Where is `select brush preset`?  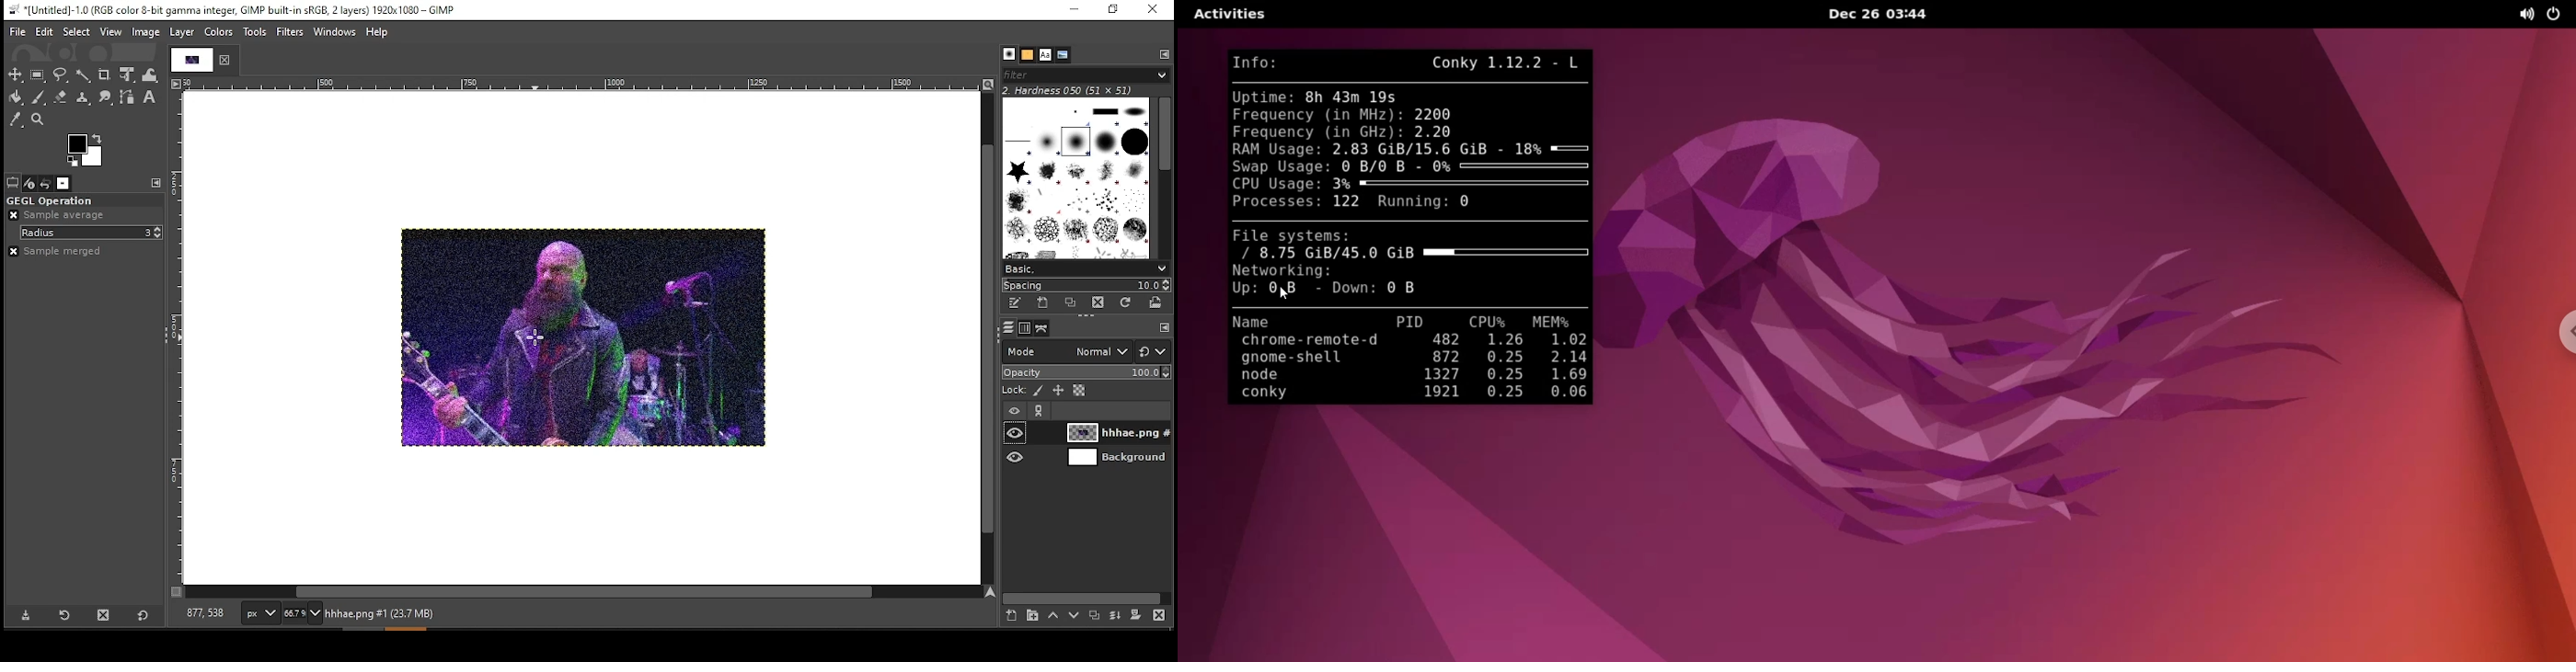 select brush preset is located at coordinates (1088, 269).